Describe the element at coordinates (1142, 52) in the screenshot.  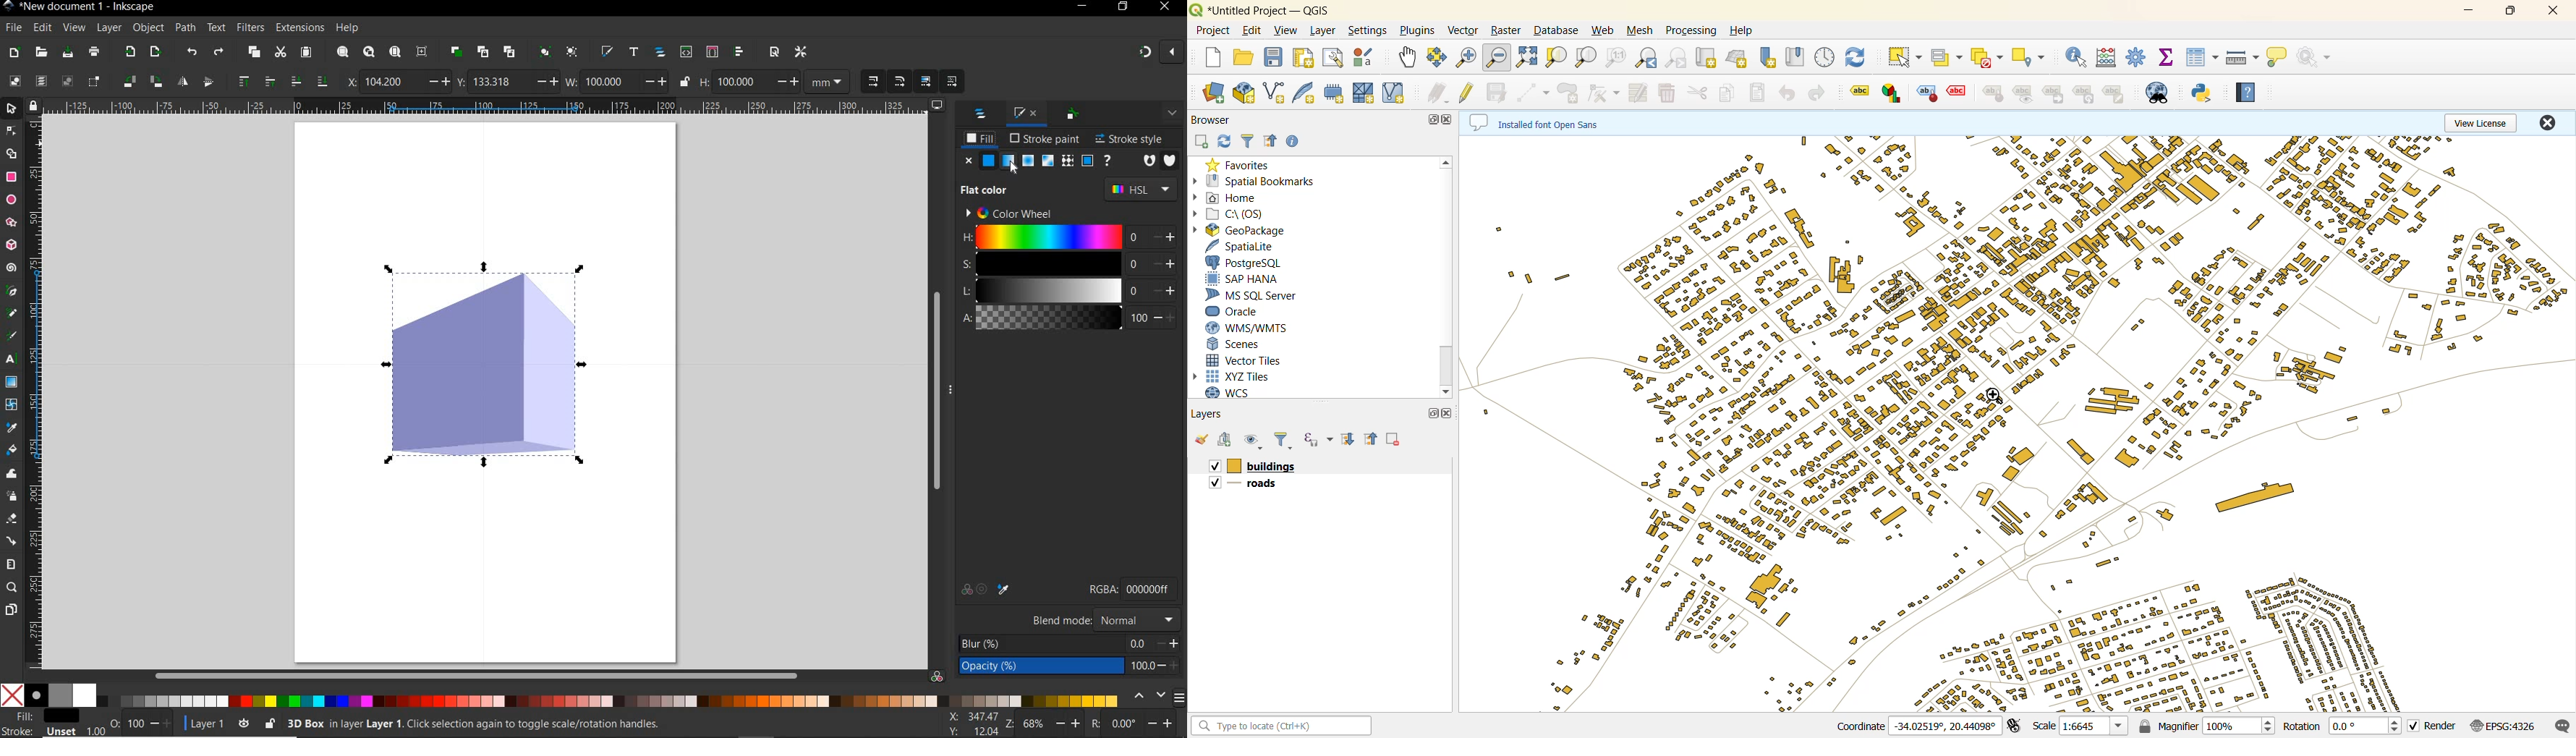
I see `ENABLE SNAPPING TOOL` at that location.